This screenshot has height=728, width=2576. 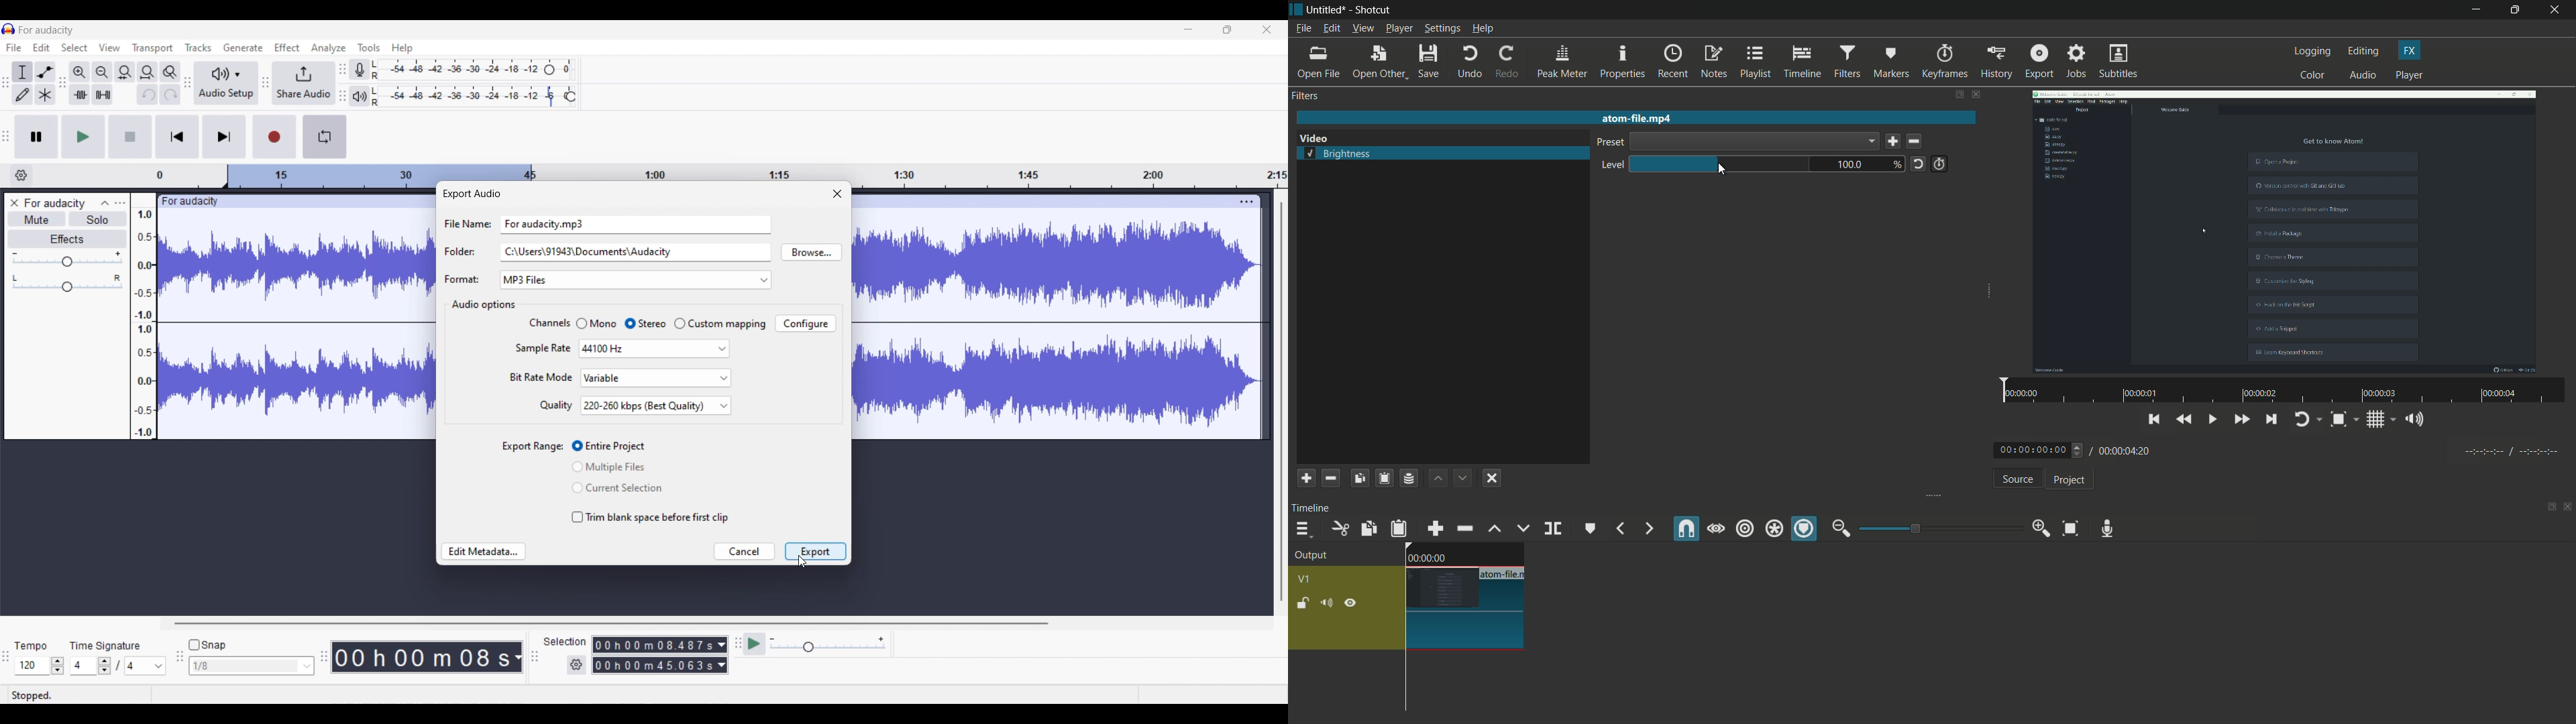 I want to click on Enable looping, so click(x=324, y=137).